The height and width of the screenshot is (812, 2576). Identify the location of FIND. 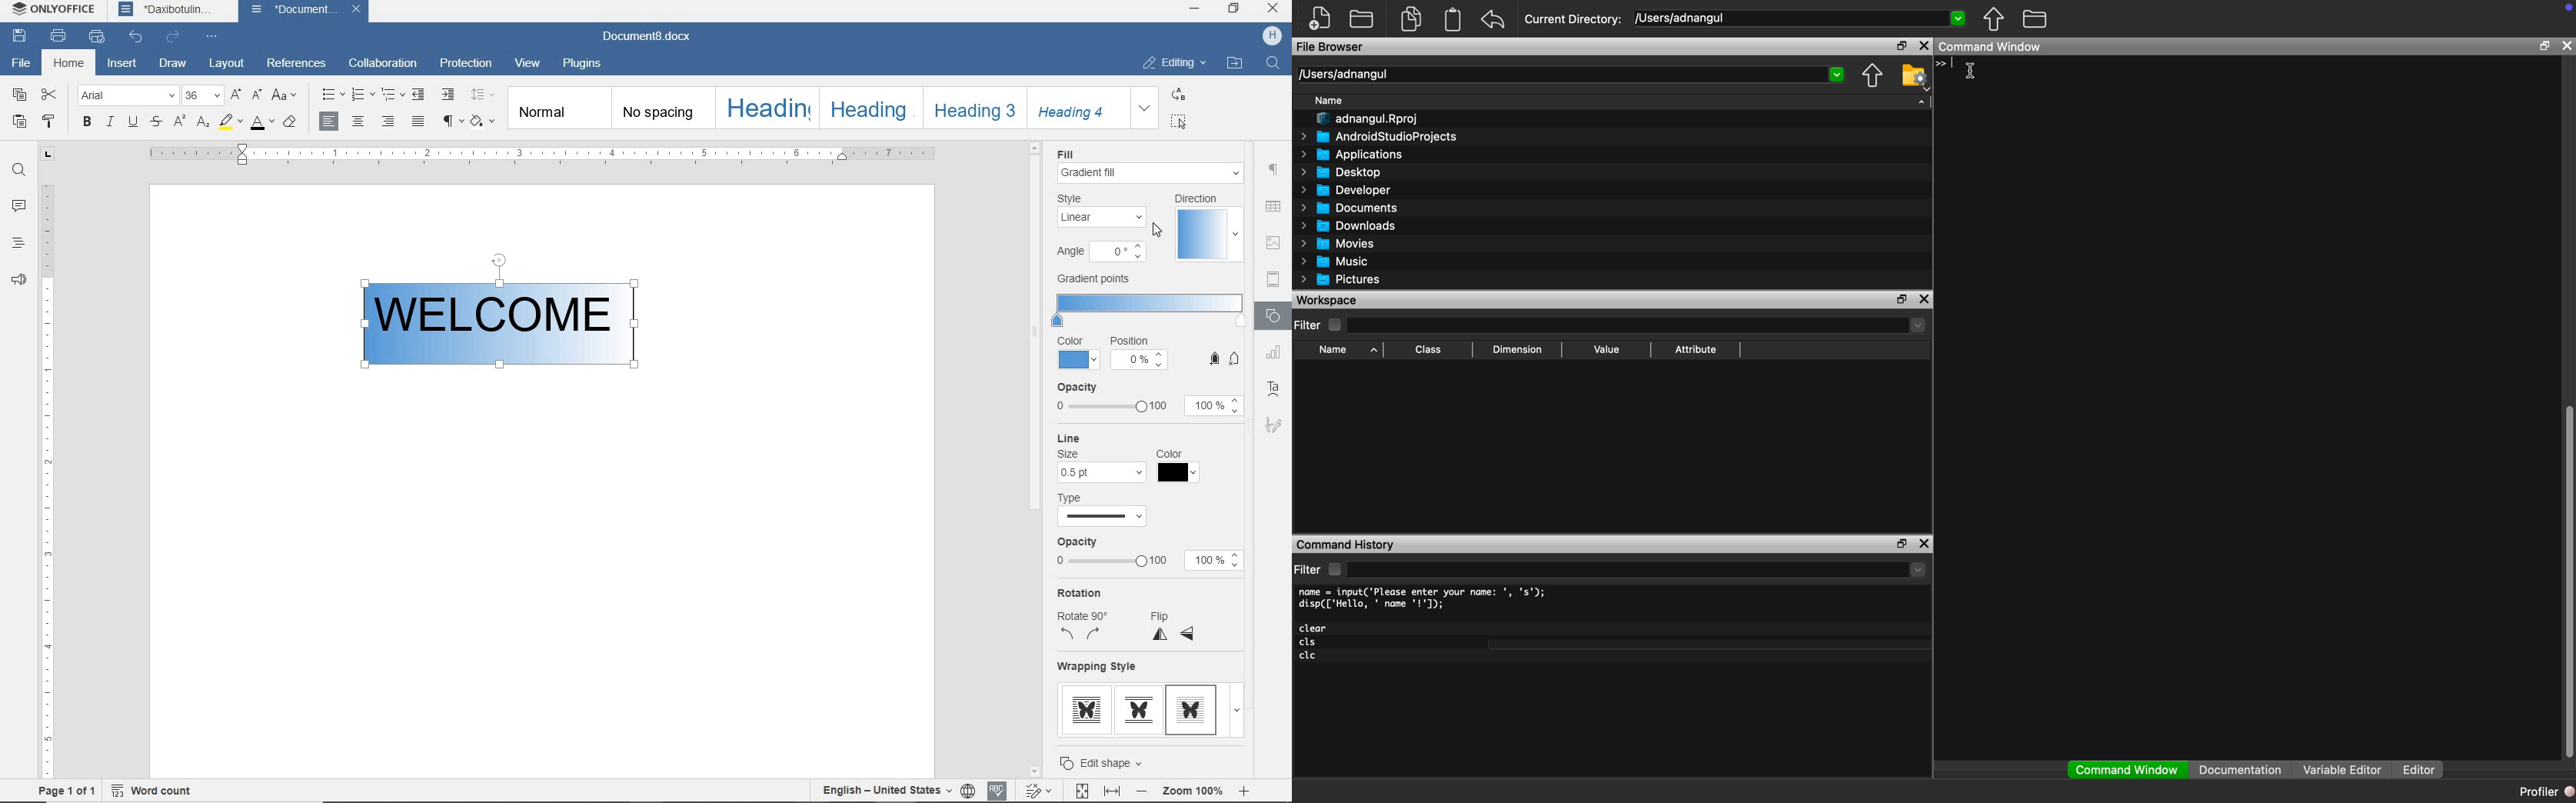
(18, 173).